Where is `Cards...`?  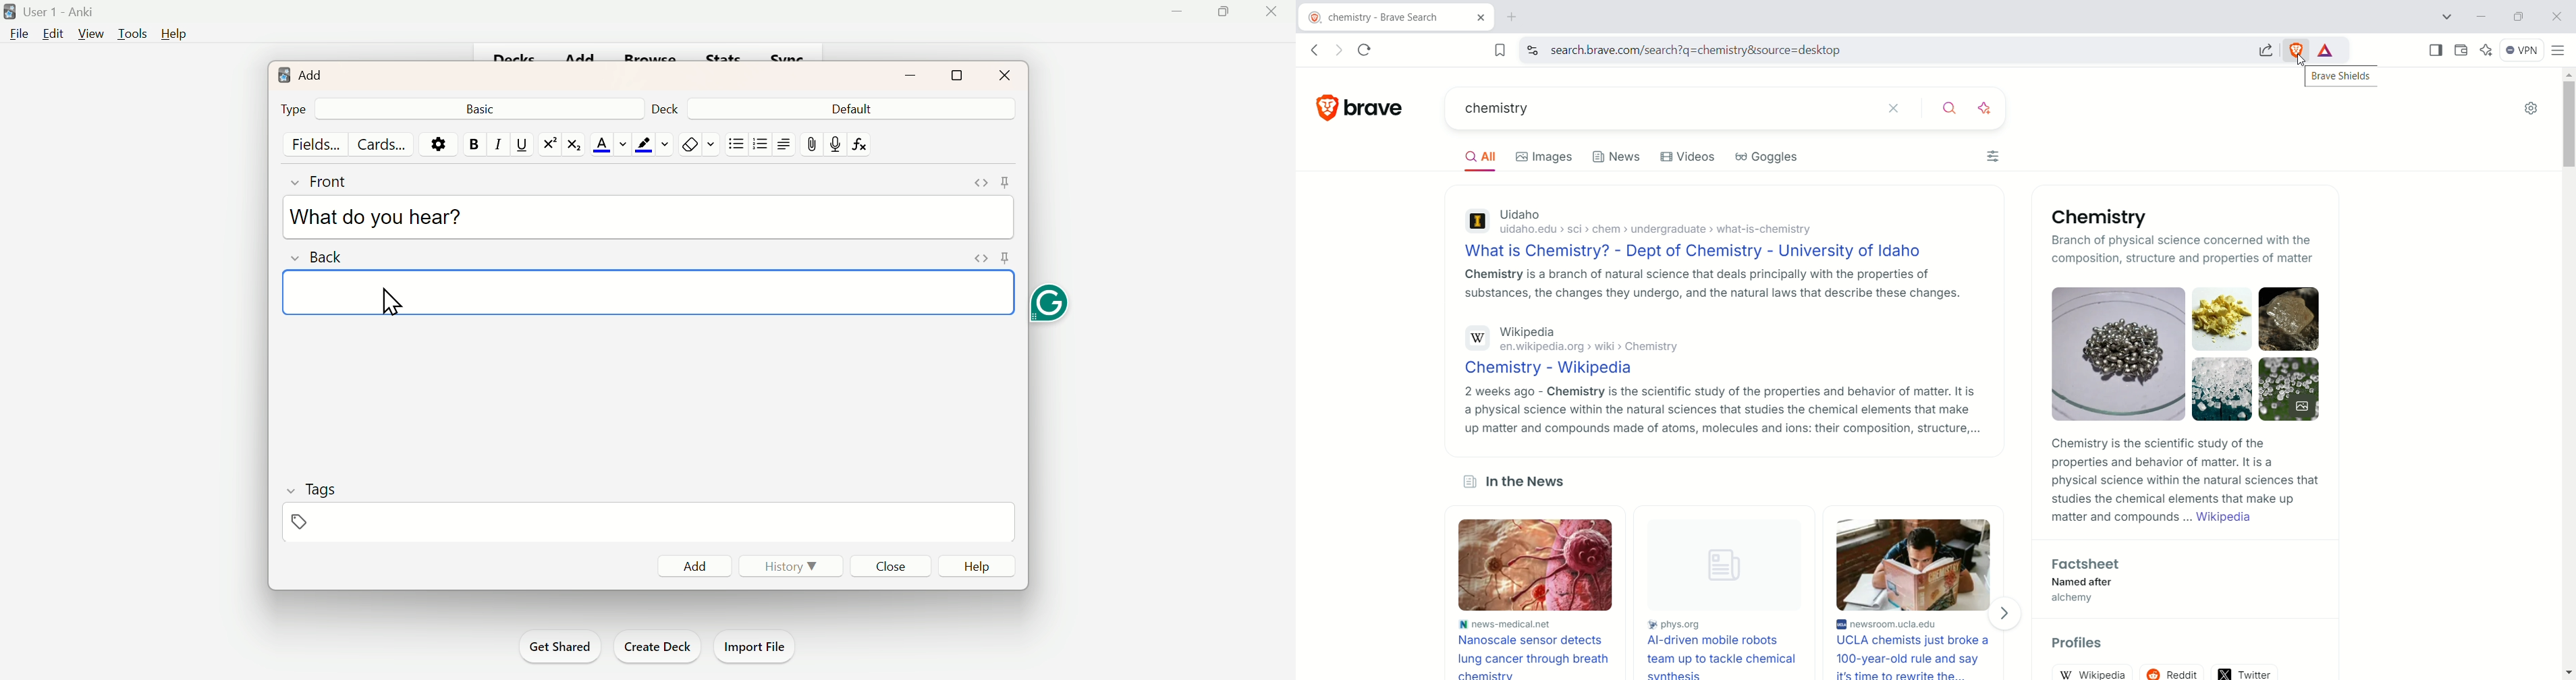
Cards... is located at coordinates (379, 143).